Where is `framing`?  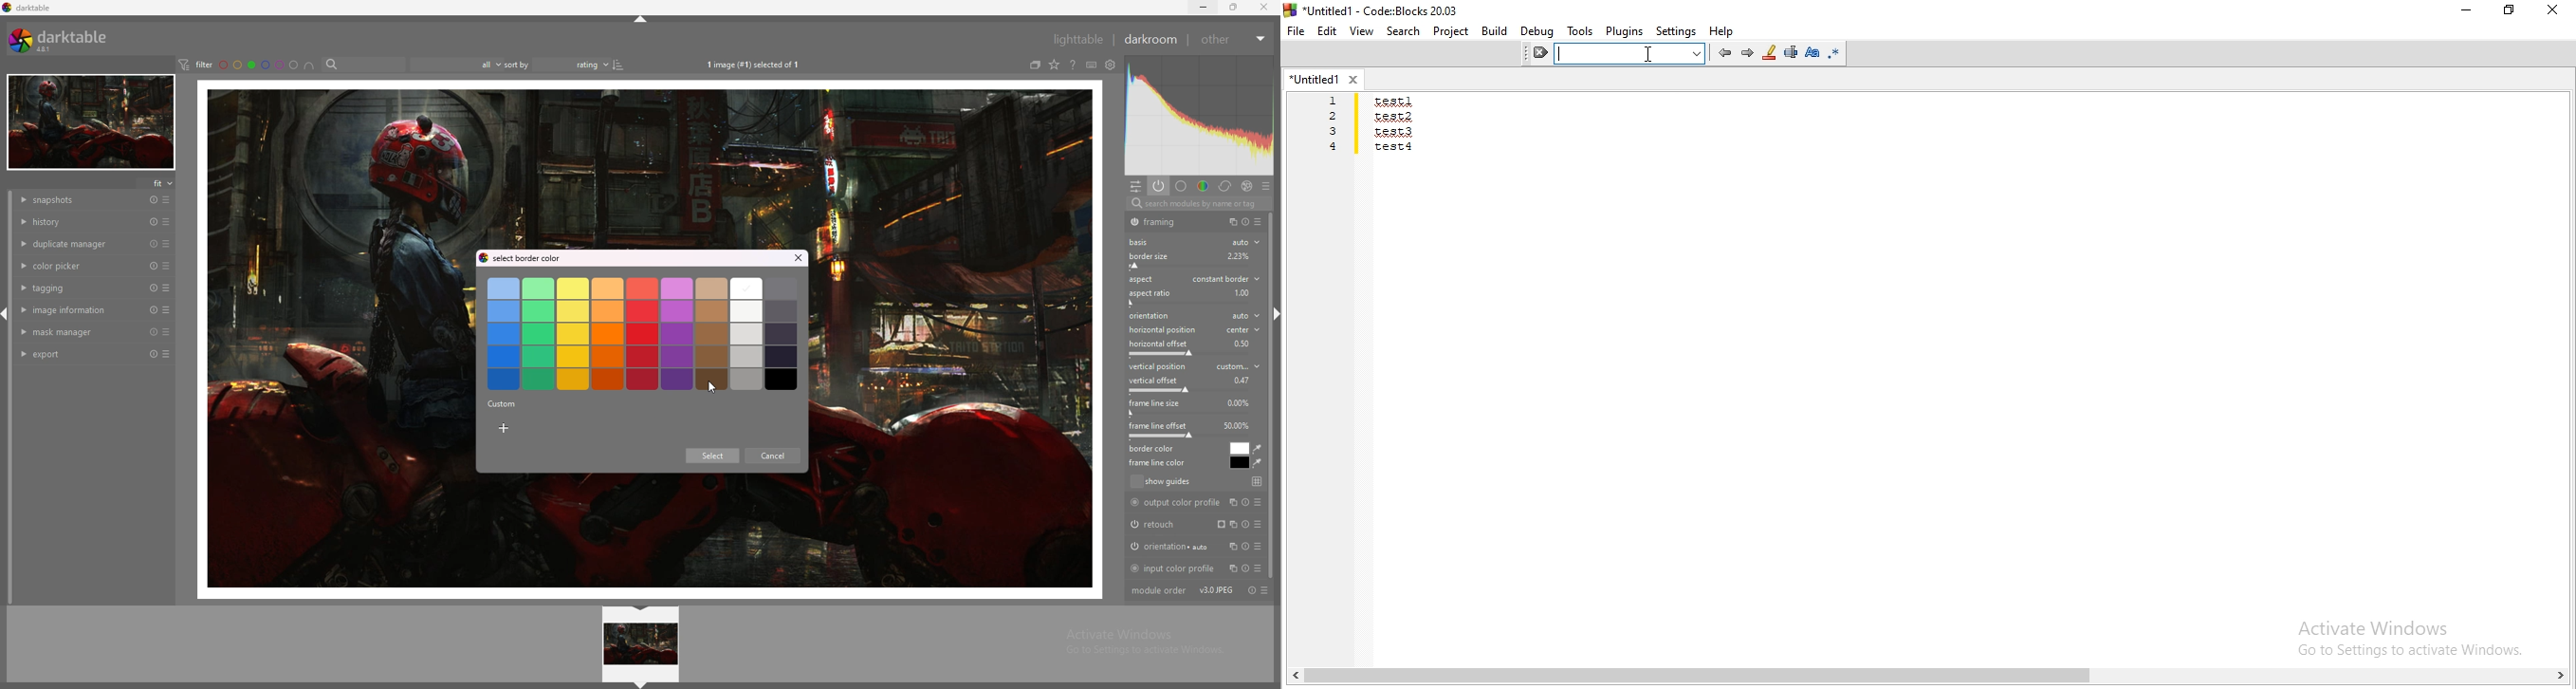 framing is located at coordinates (1163, 222).